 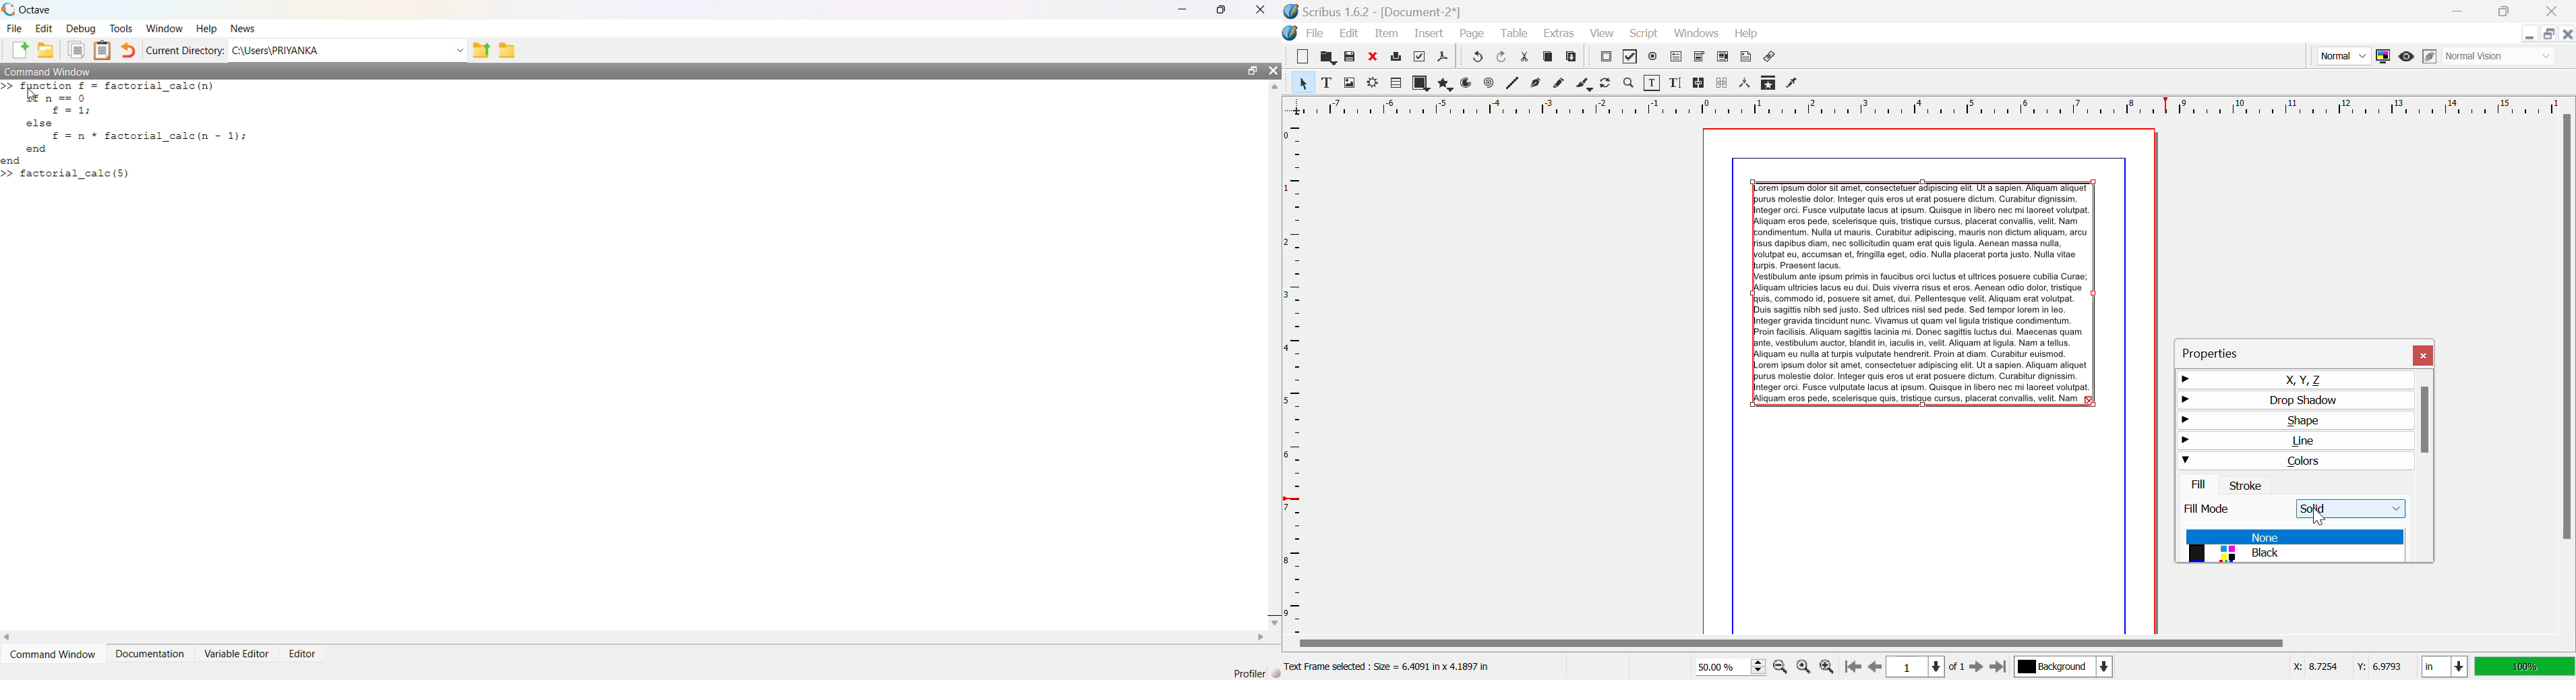 What do you see at coordinates (1273, 70) in the screenshot?
I see `close` at bounding box center [1273, 70].